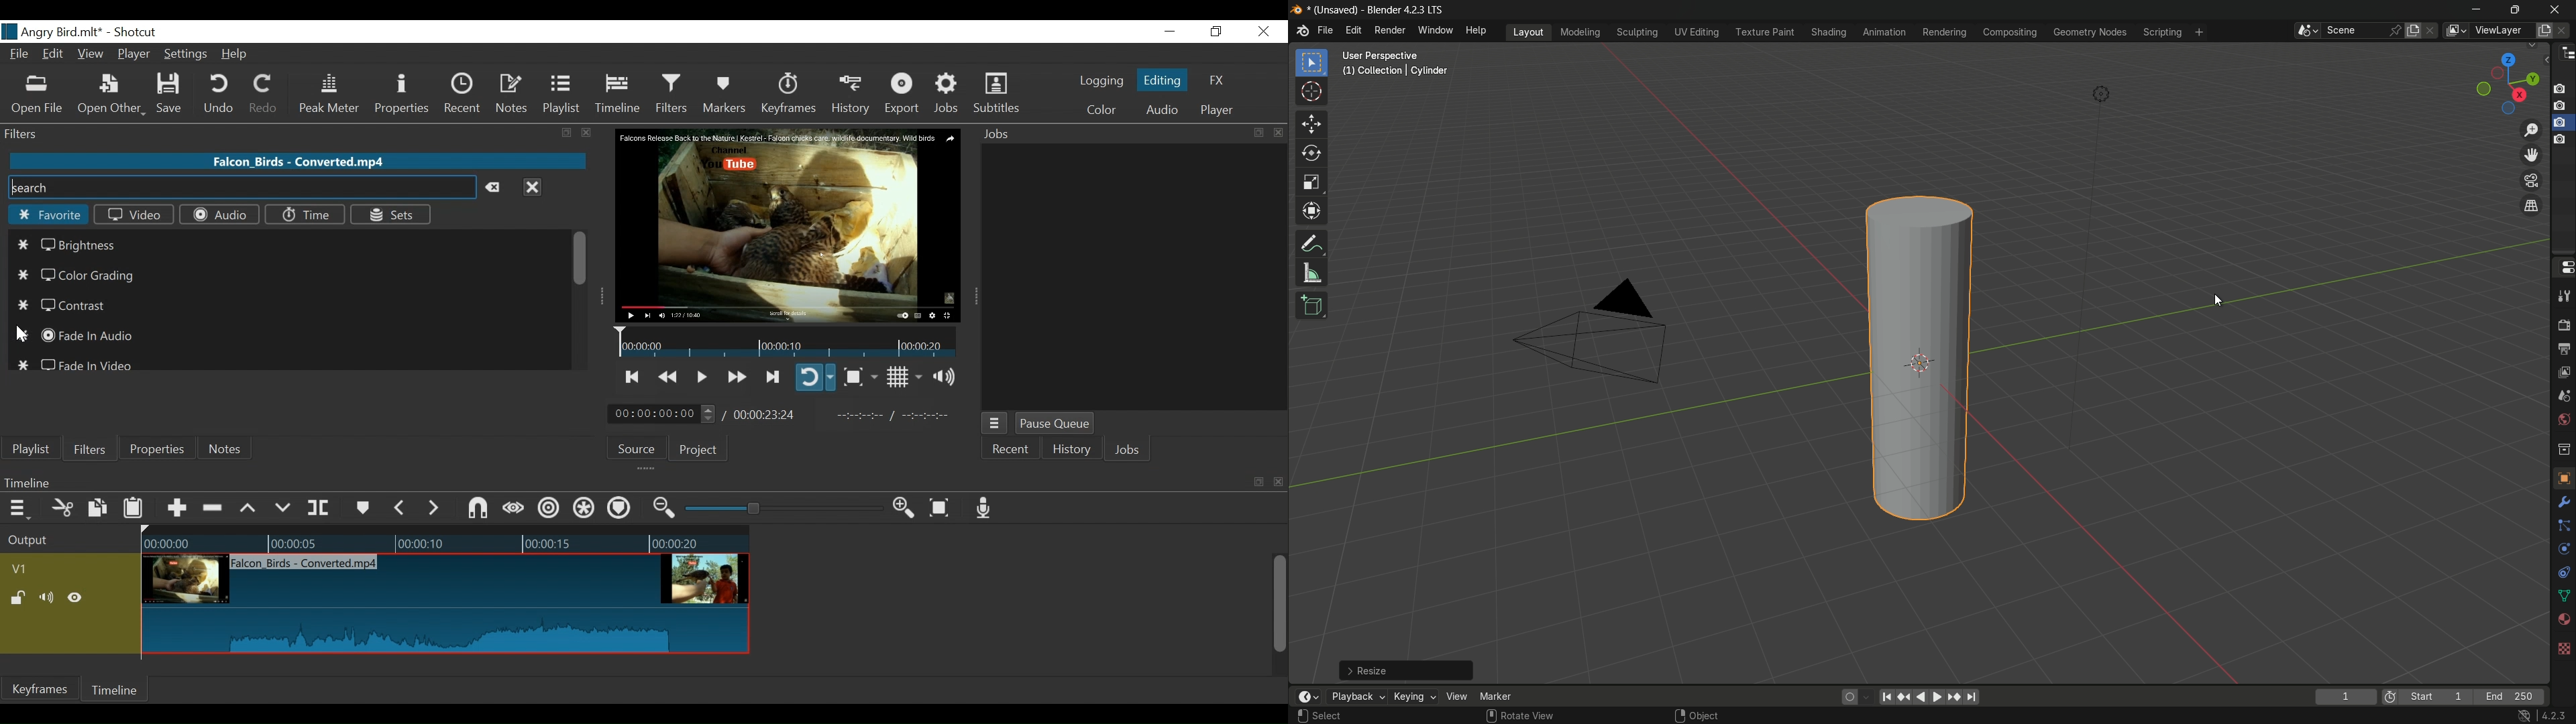 This screenshot has width=2576, height=728. What do you see at coordinates (662, 413) in the screenshot?
I see `Current Duration` at bounding box center [662, 413].